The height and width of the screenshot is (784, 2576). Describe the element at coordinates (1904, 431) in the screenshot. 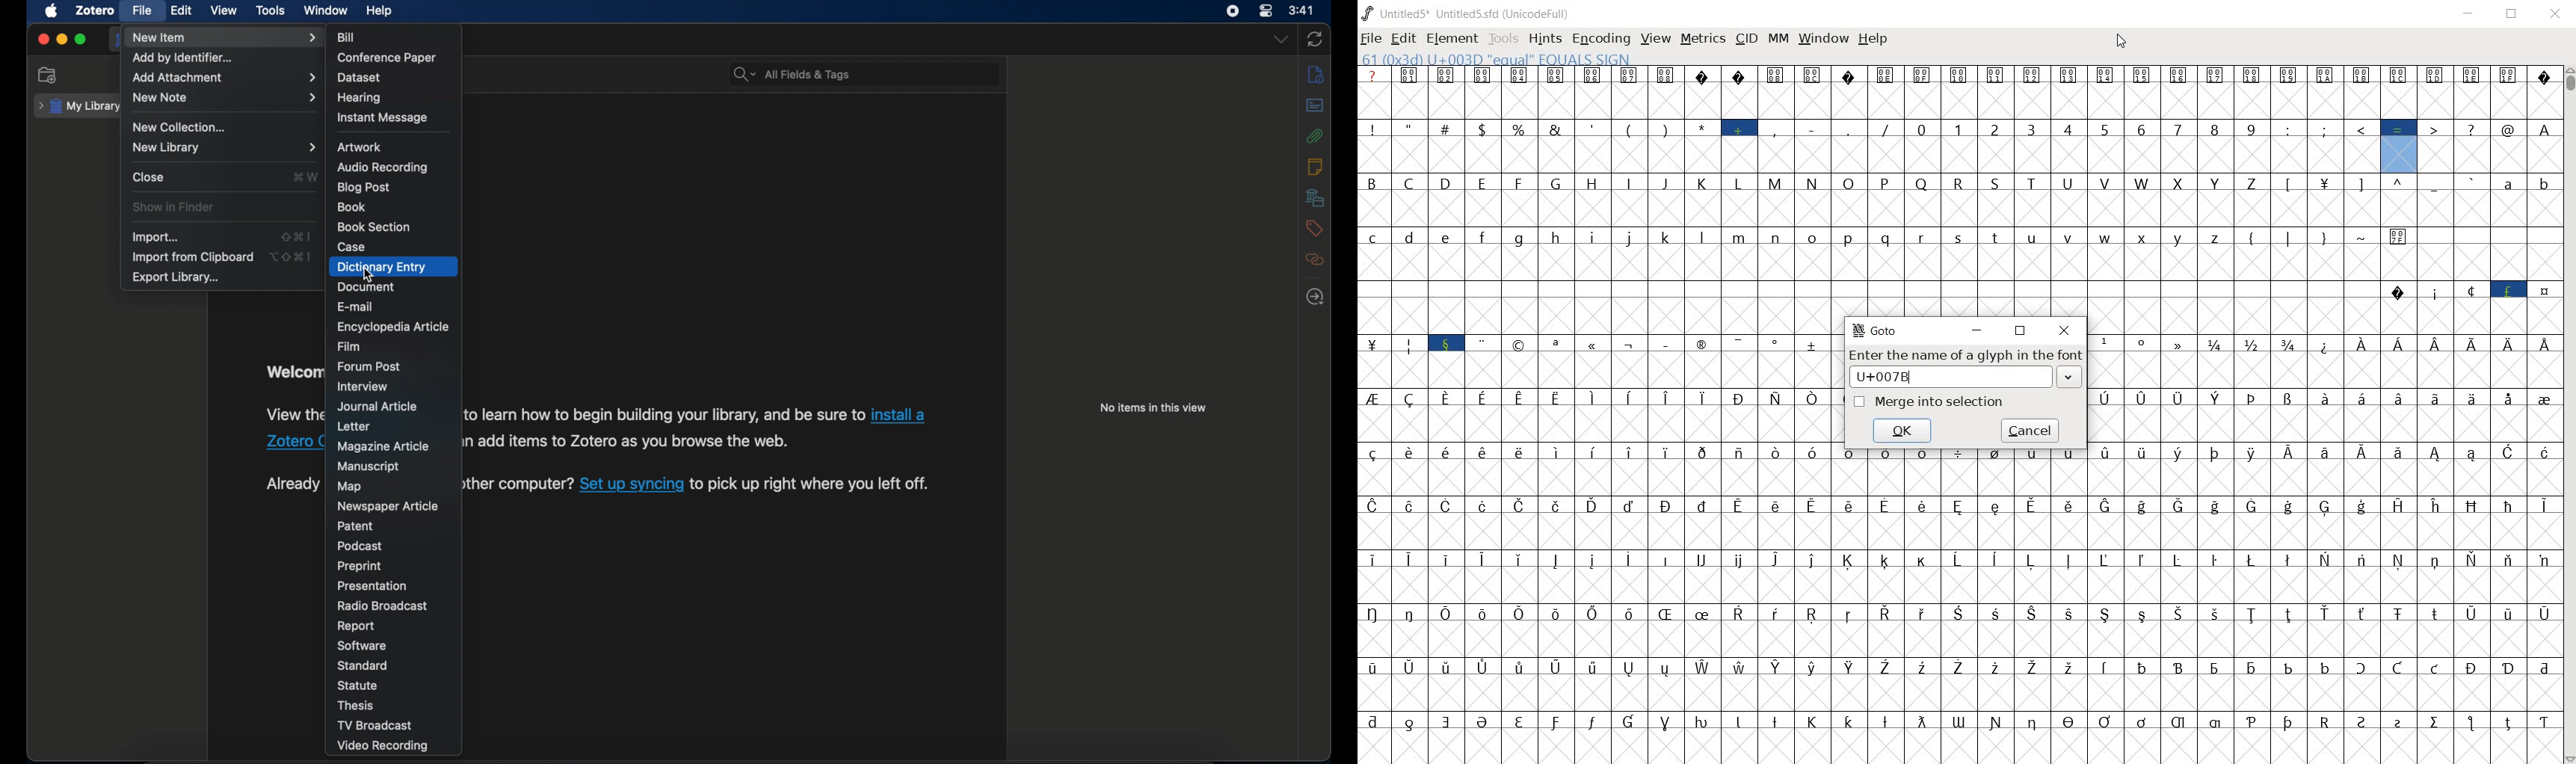

I see `cancel` at that location.